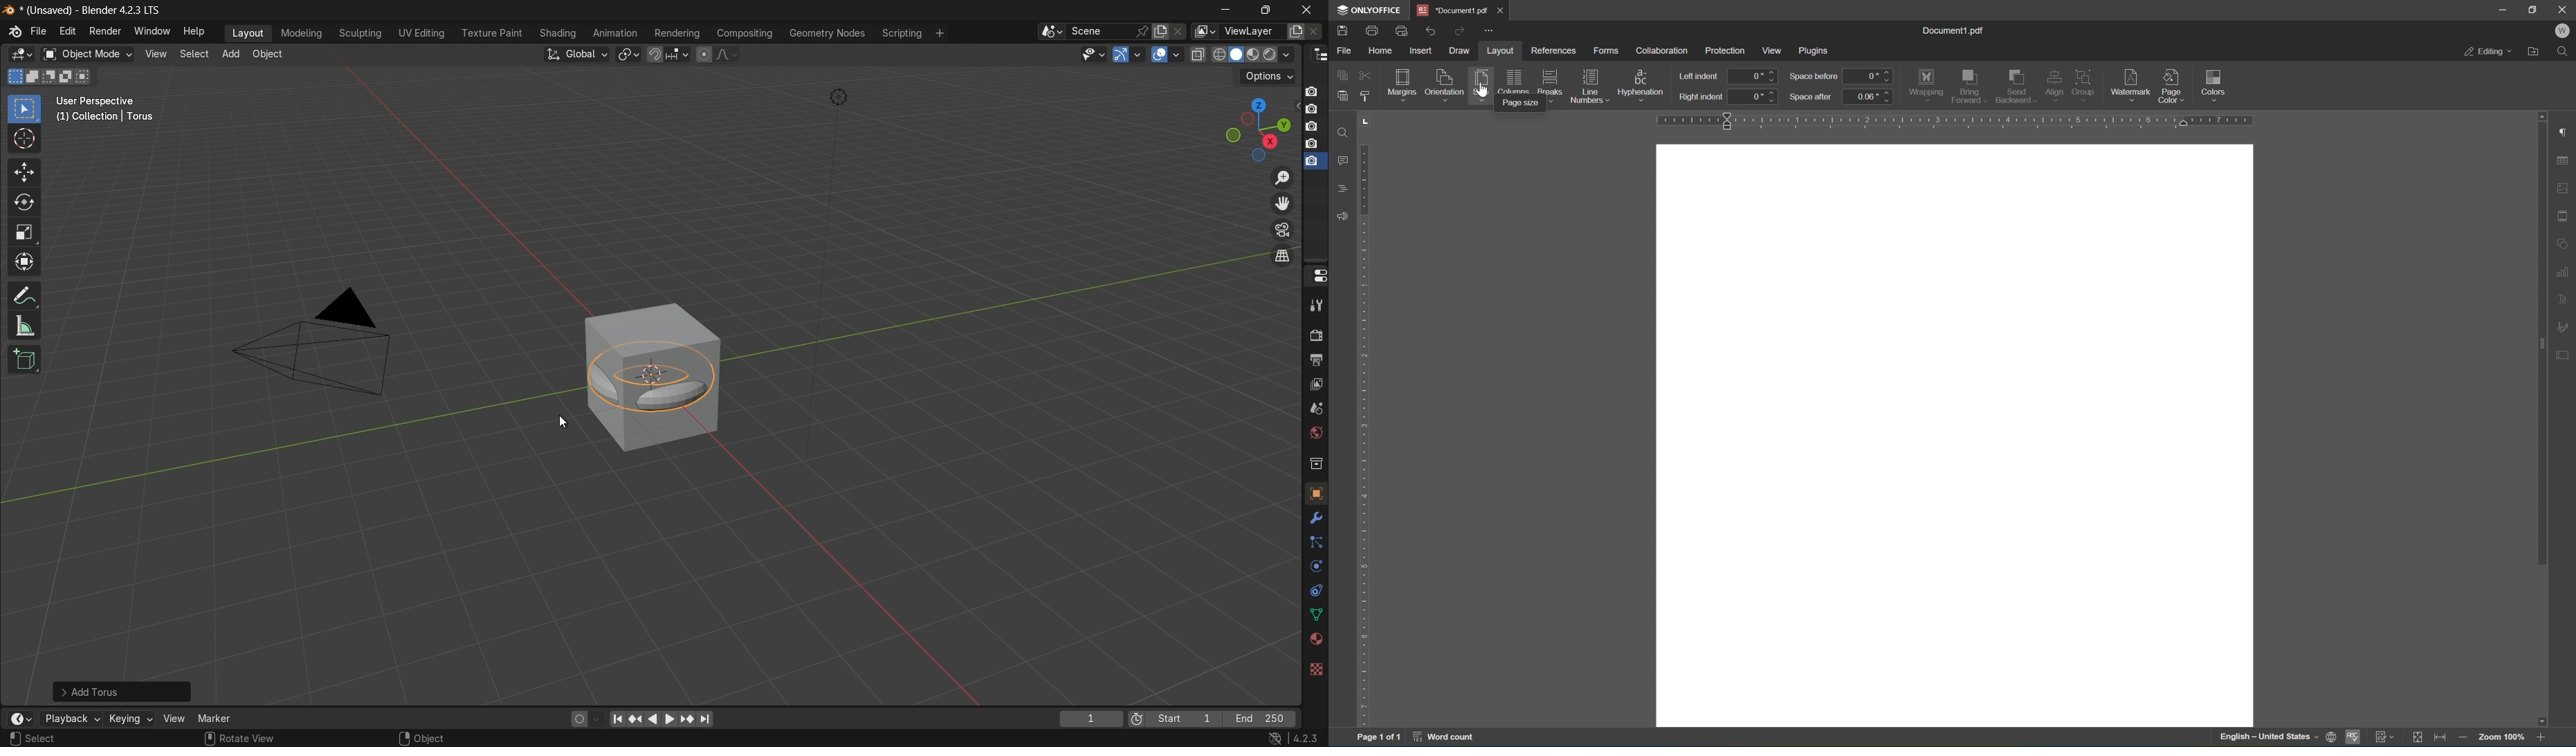 The width and height of the screenshot is (2576, 756). What do you see at coordinates (2216, 84) in the screenshot?
I see `colors` at bounding box center [2216, 84].